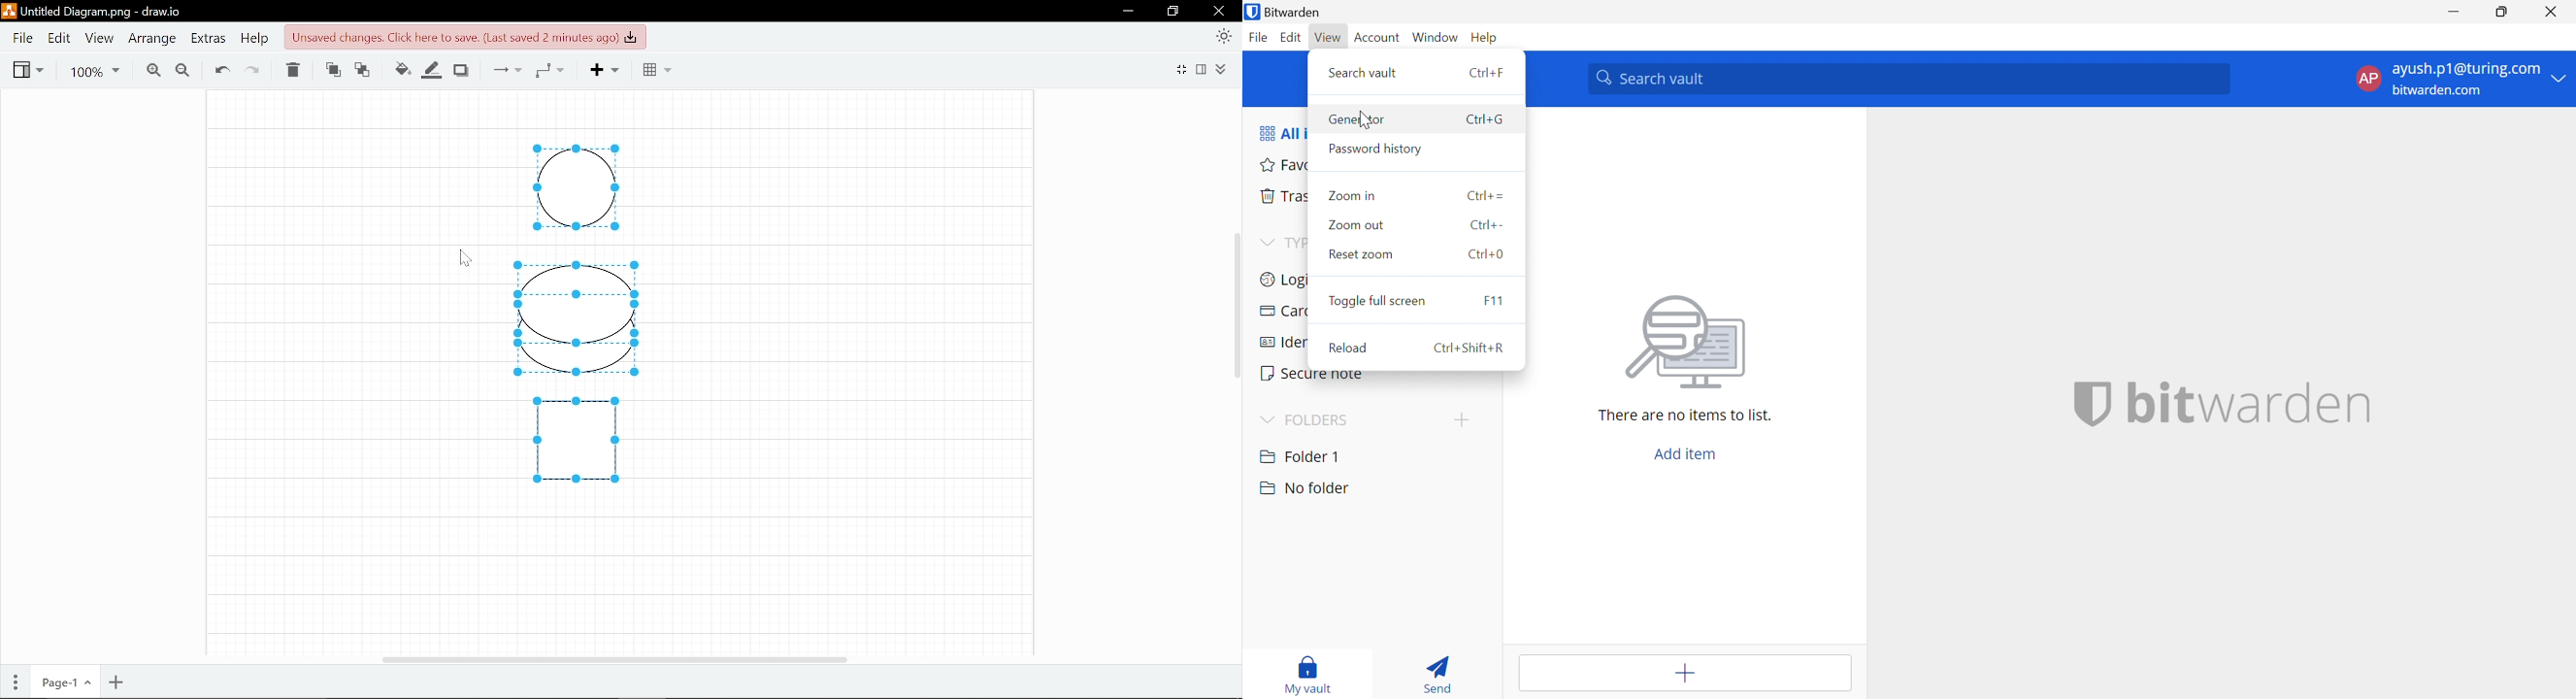 This screenshot has width=2576, height=700. Describe the element at coordinates (2250, 405) in the screenshot. I see `bitwarden` at that location.